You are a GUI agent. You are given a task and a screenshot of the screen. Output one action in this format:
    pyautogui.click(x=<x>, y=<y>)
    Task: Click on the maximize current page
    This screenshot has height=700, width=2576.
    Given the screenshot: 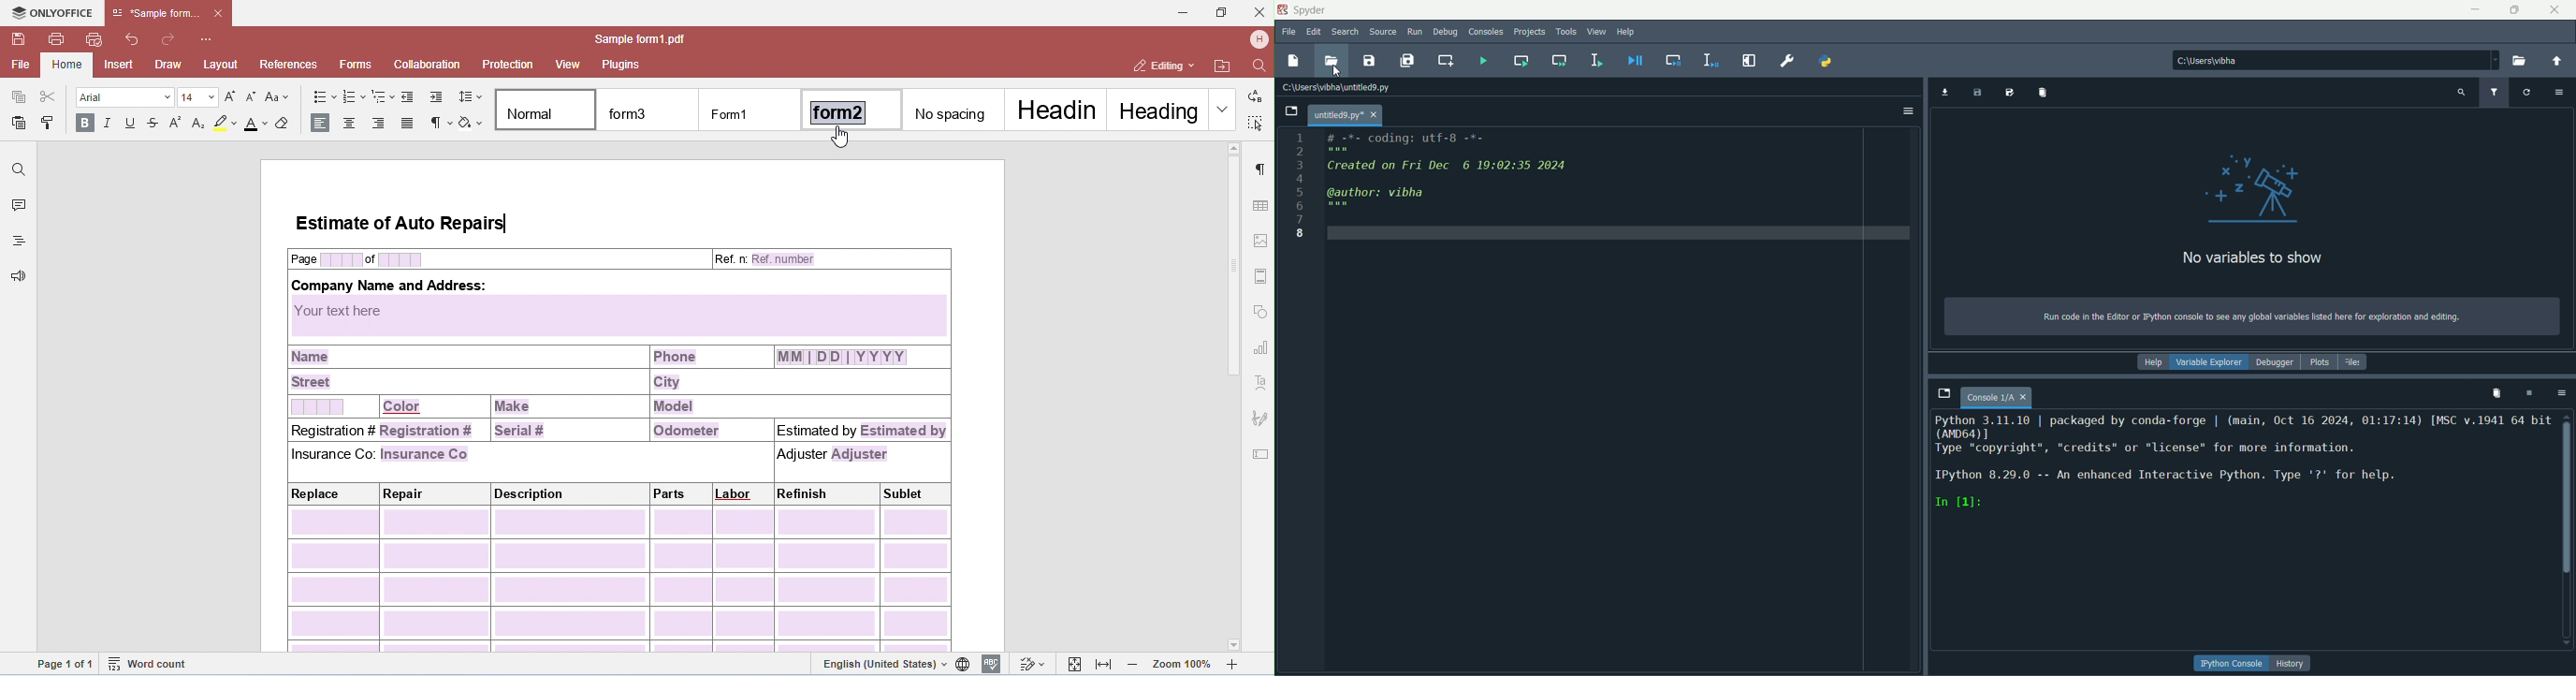 What is the action you would take?
    pyautogui.click(x=1748, y=60)
    